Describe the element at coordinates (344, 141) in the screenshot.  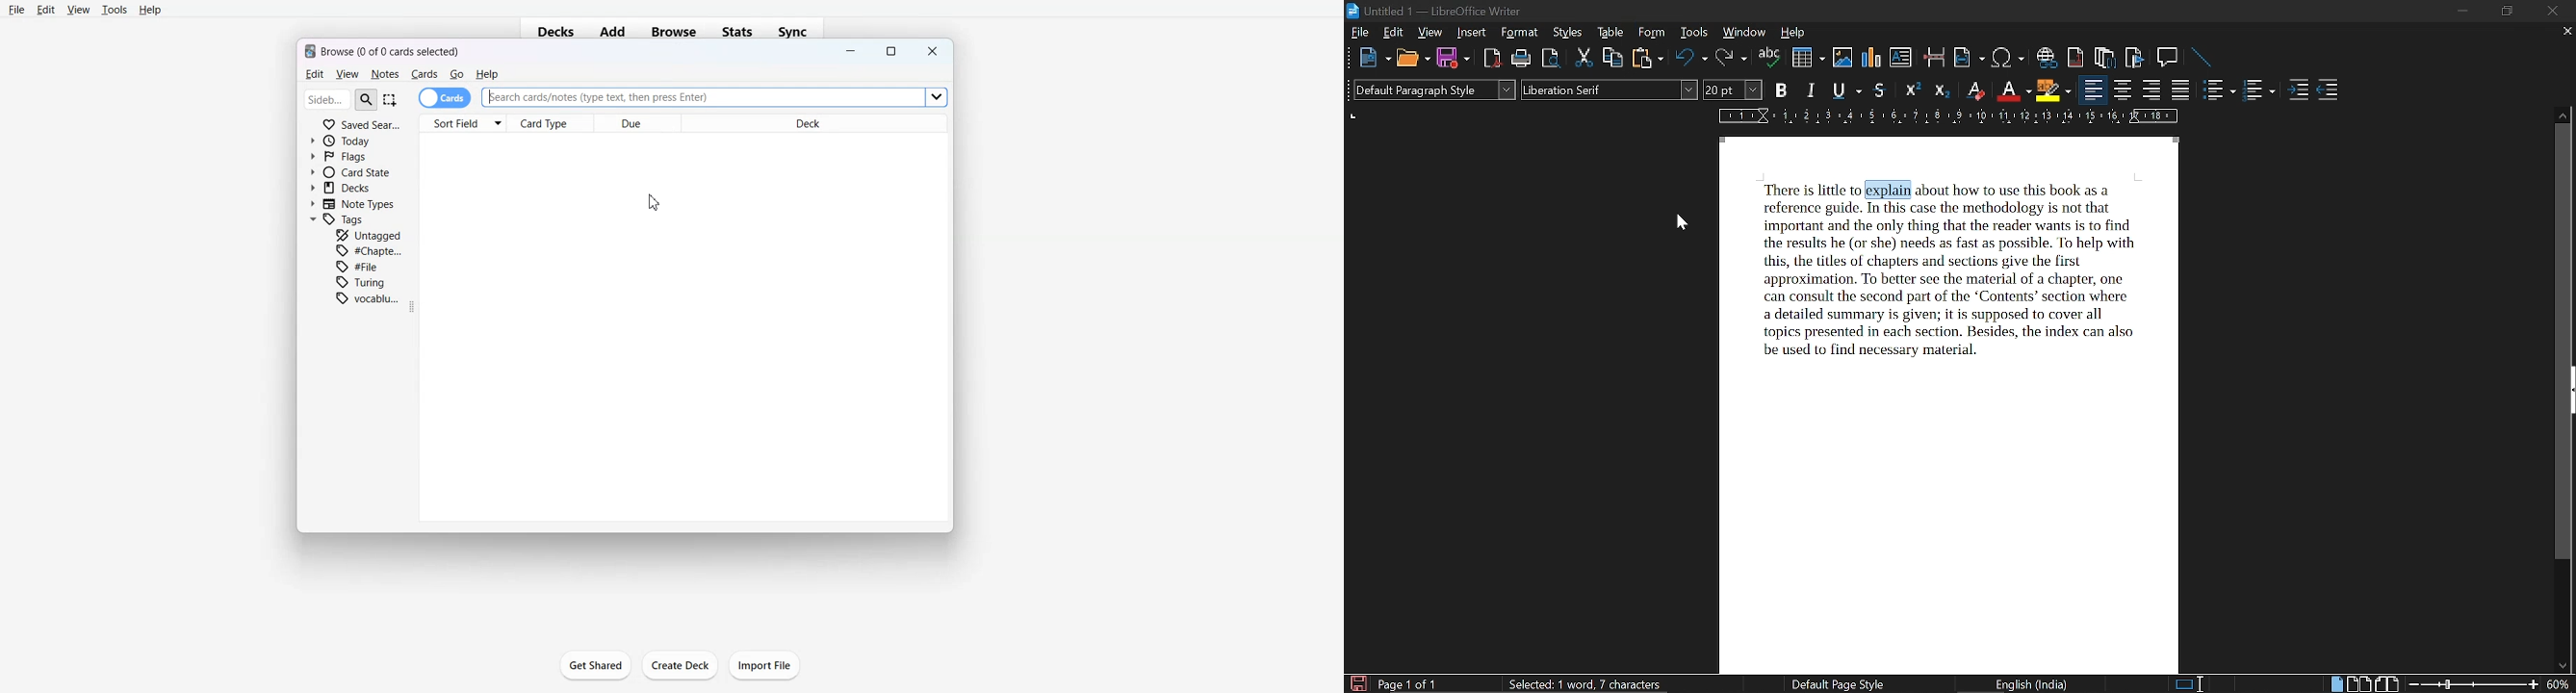
I see `Today` at that location.